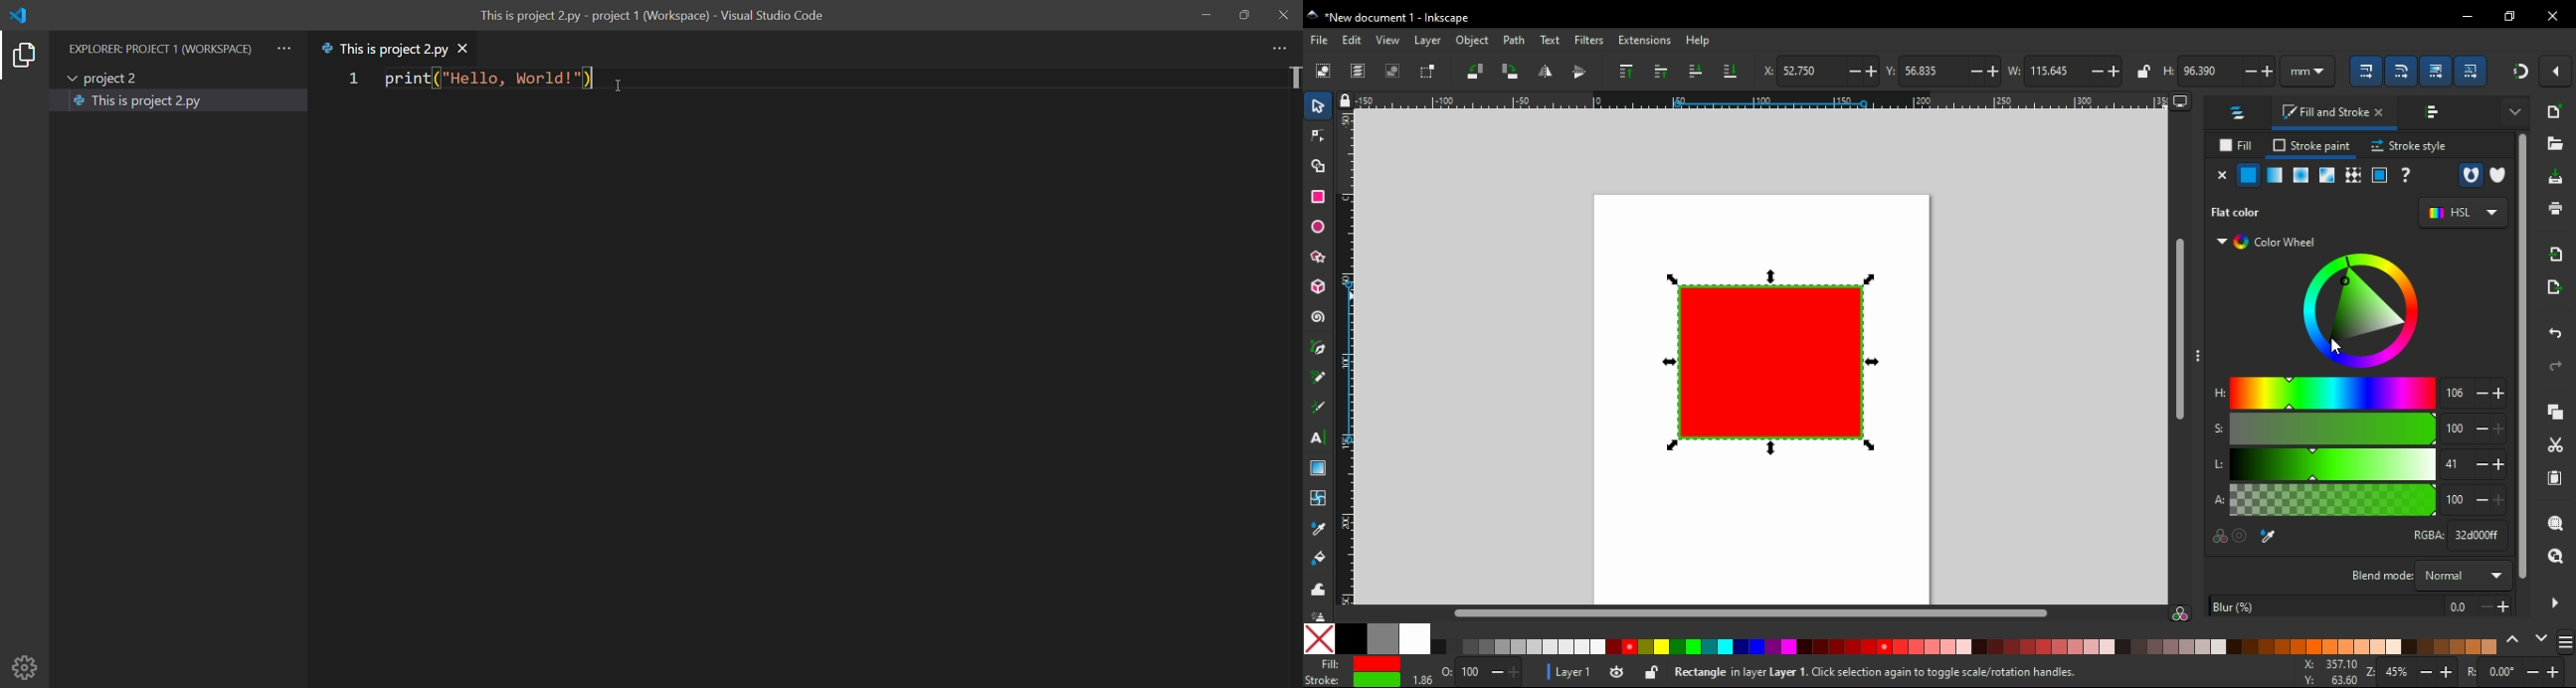 The width and height of the screenshot is (2576, 700). What do you see at coordinates (2235, 145) in the screenshot?
I see `fill` at bounding box center [2235, 145].